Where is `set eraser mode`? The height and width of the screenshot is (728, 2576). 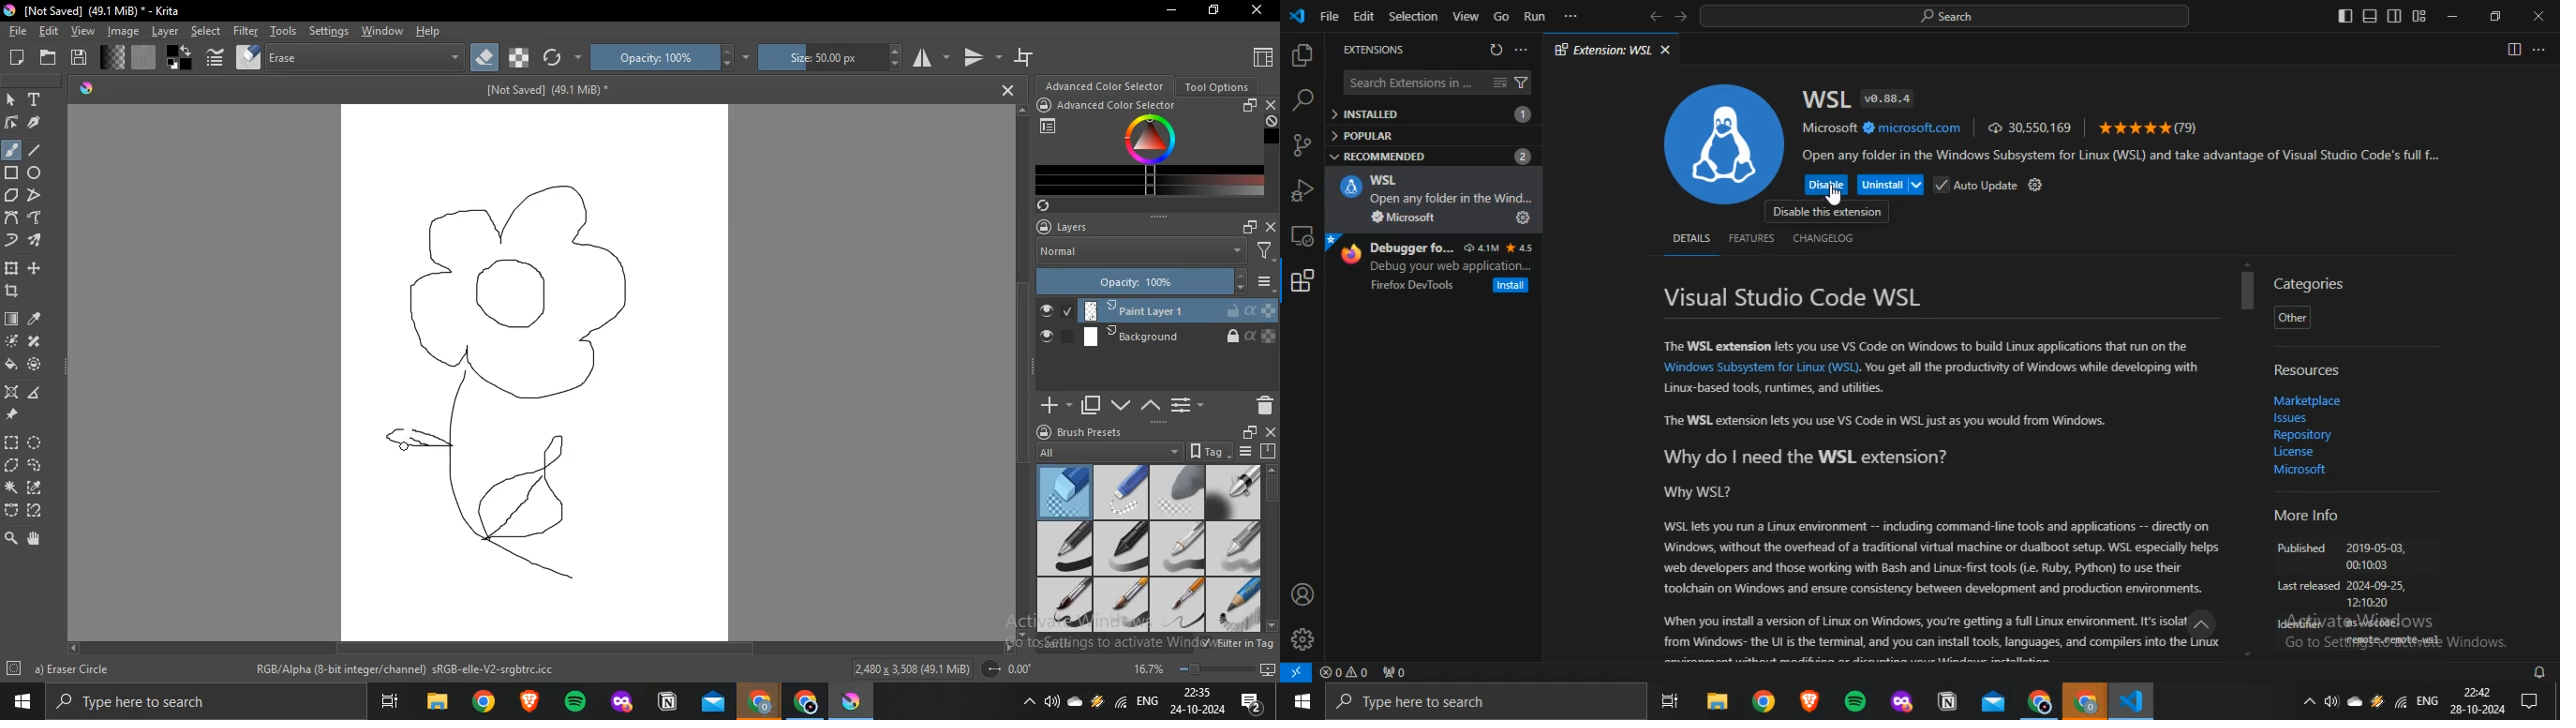 set eraser mode is located at coordinates (484, 59).